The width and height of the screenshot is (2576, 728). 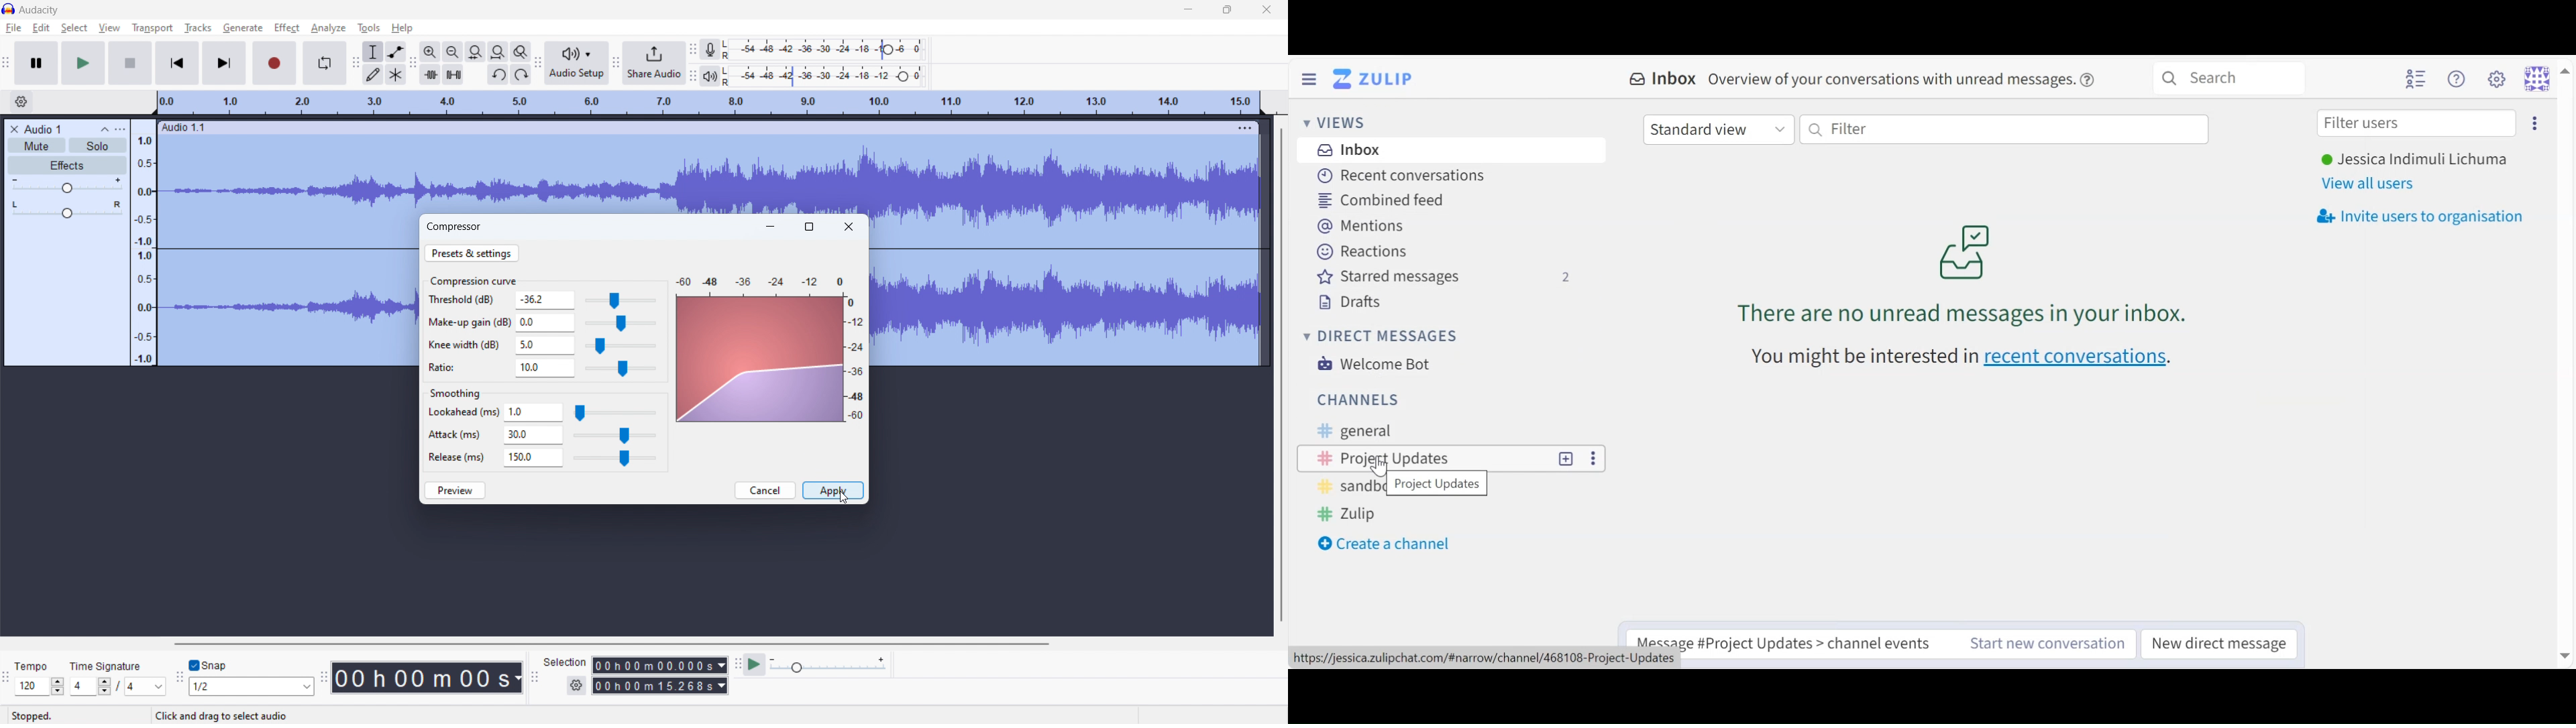 What do you see at coordinates (2373, 183) in the screenshot?
I see `View all users` at bounding box center [2373, 183].